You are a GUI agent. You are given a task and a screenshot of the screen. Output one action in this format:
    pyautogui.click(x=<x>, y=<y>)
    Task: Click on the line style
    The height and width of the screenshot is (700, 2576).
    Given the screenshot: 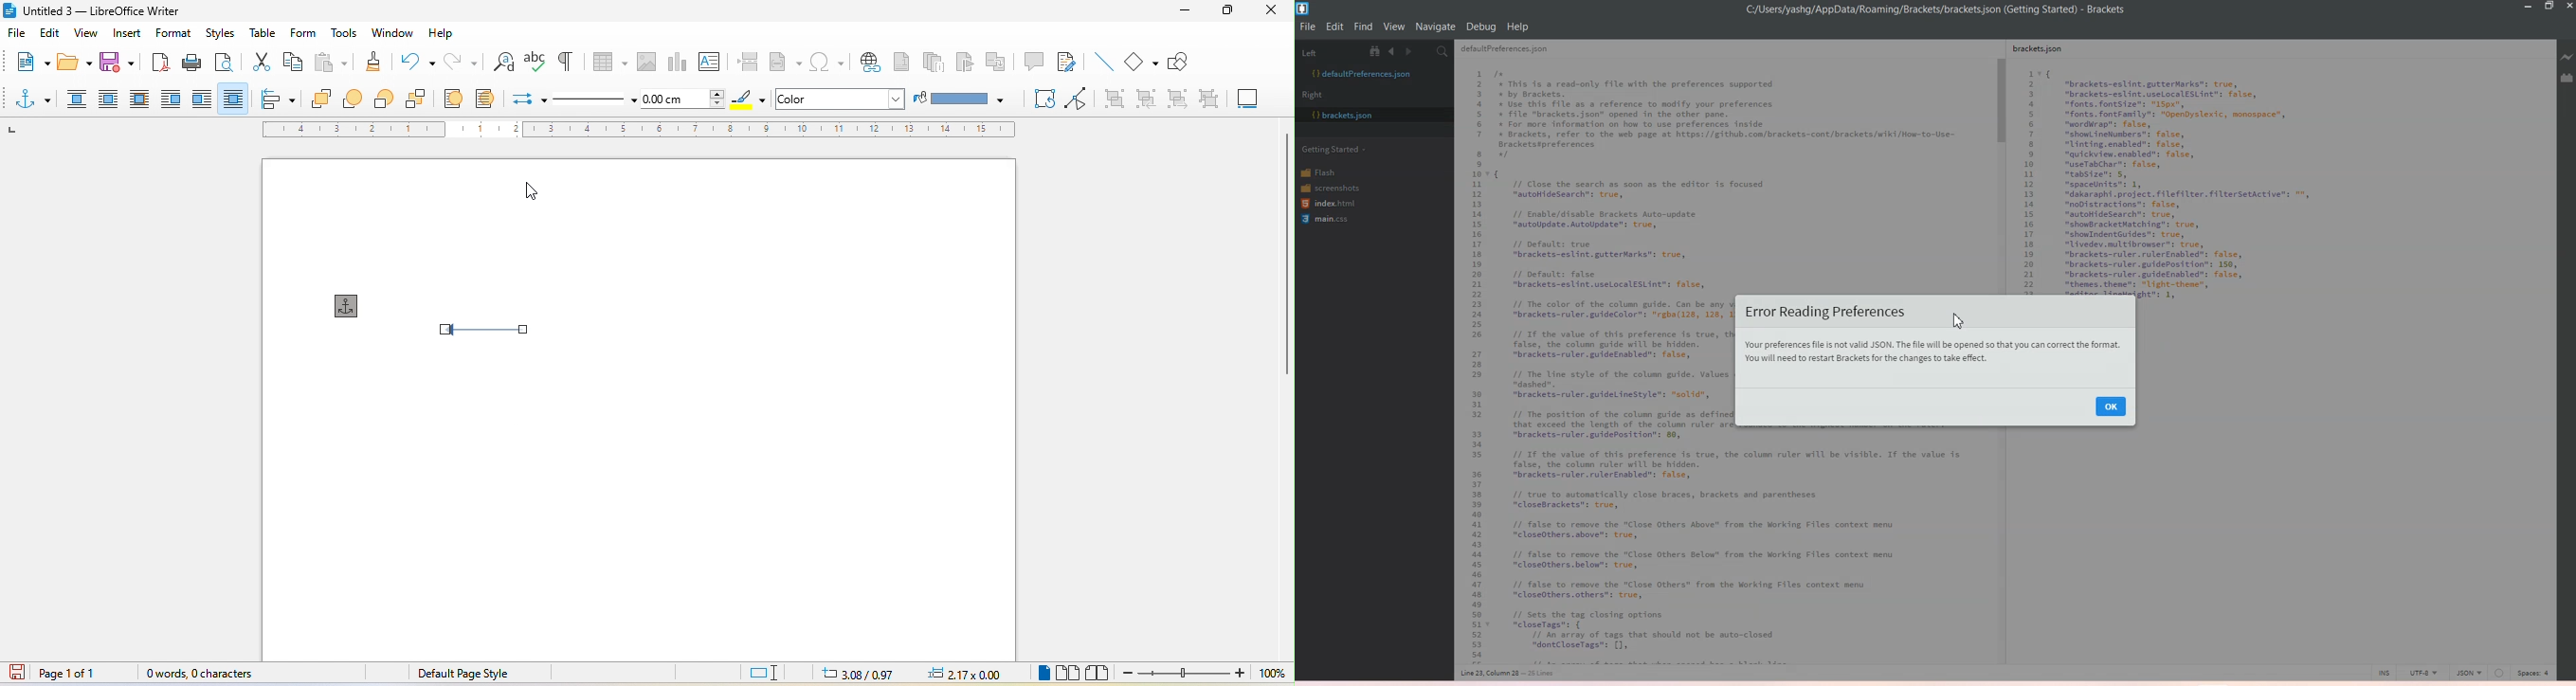 What is the action you would take?
    pyautogui.click(x=592, y=99)
    